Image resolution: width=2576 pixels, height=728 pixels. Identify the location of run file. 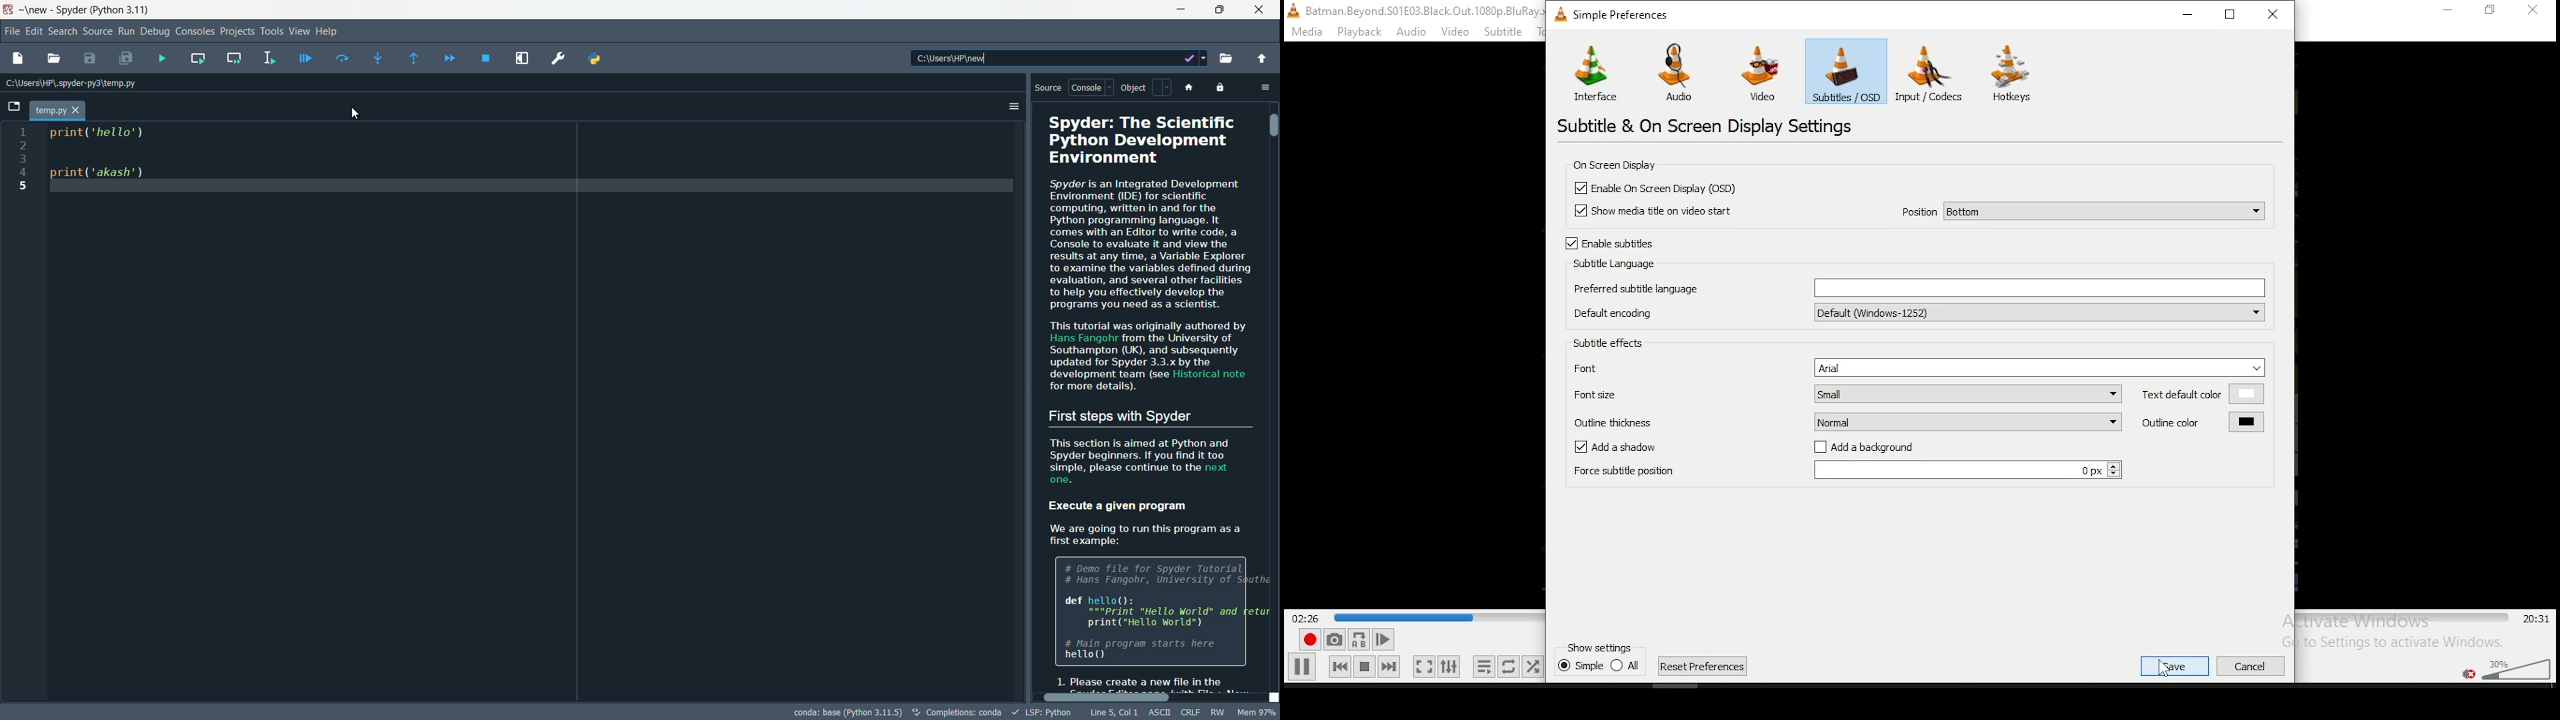
(163, 59).